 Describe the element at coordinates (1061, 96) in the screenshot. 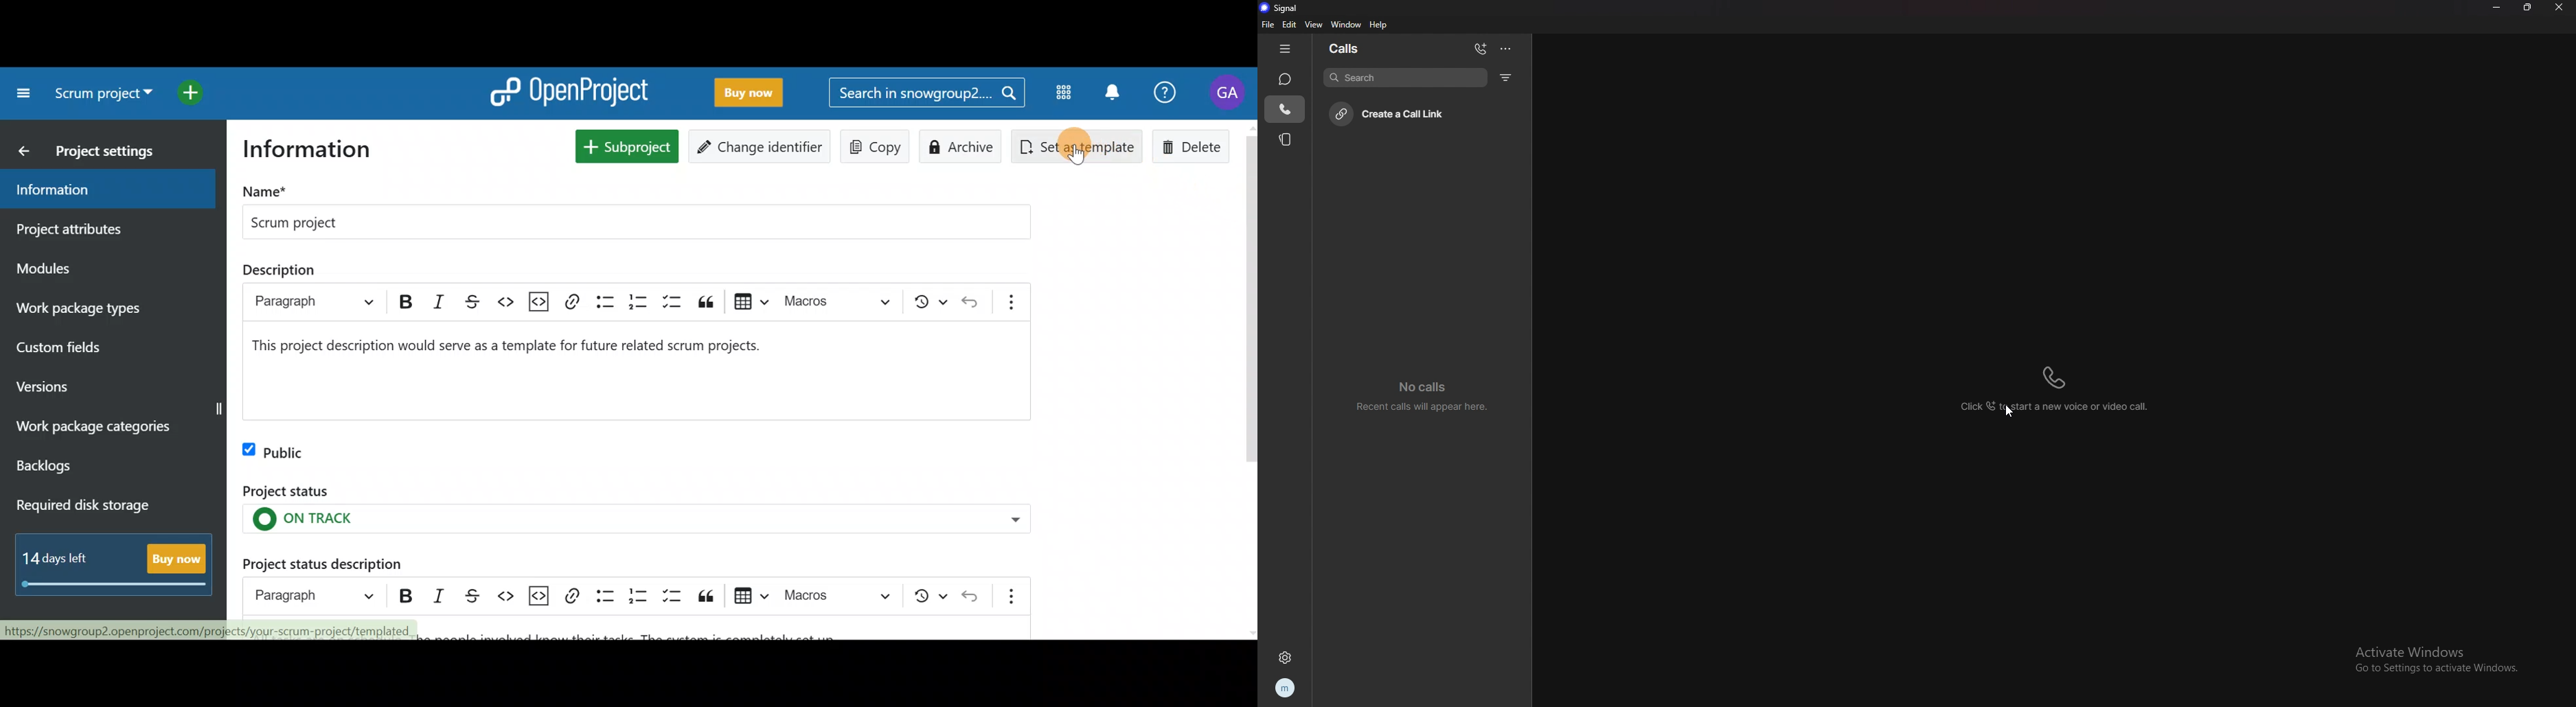

I see `Modules` at that location.